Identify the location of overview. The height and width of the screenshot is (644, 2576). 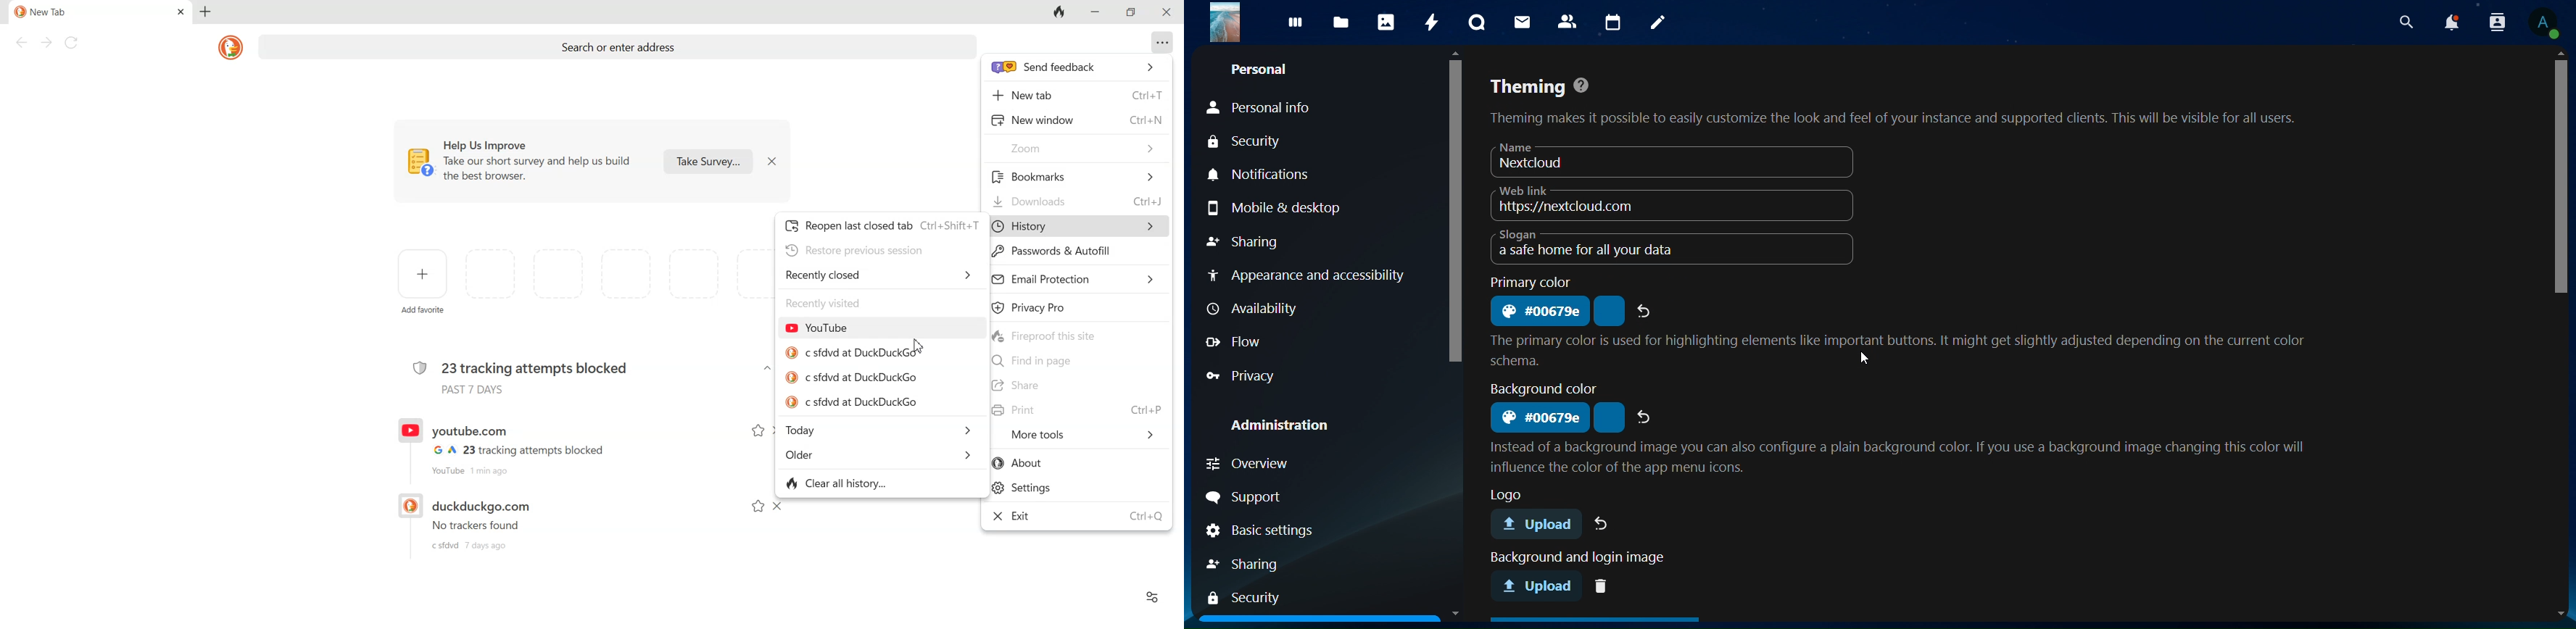
(1262, 462).